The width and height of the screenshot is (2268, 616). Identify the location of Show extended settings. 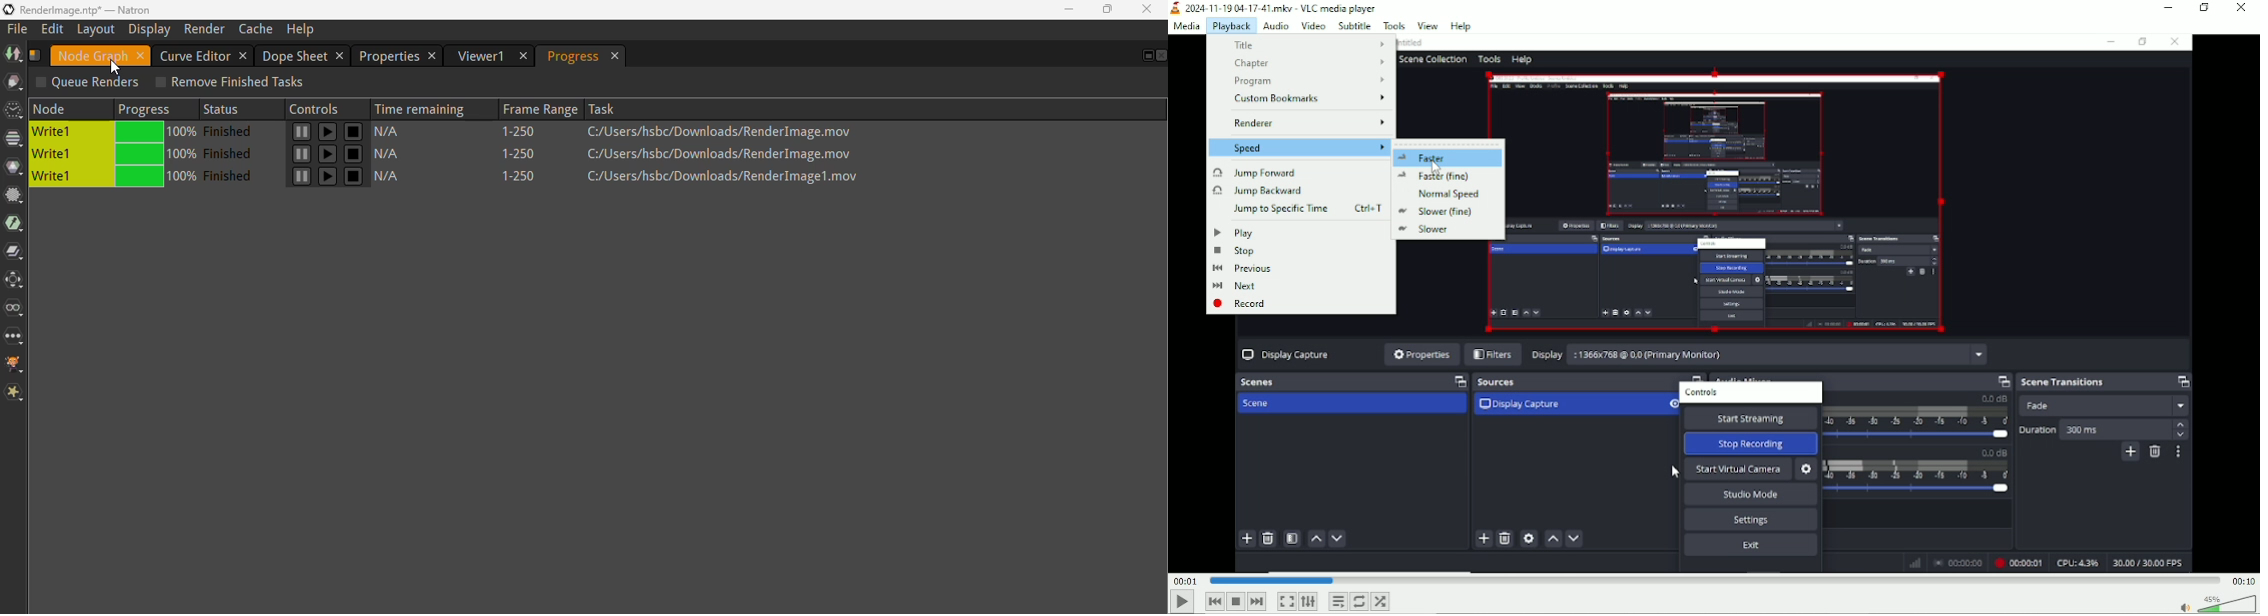
(1308, 601).